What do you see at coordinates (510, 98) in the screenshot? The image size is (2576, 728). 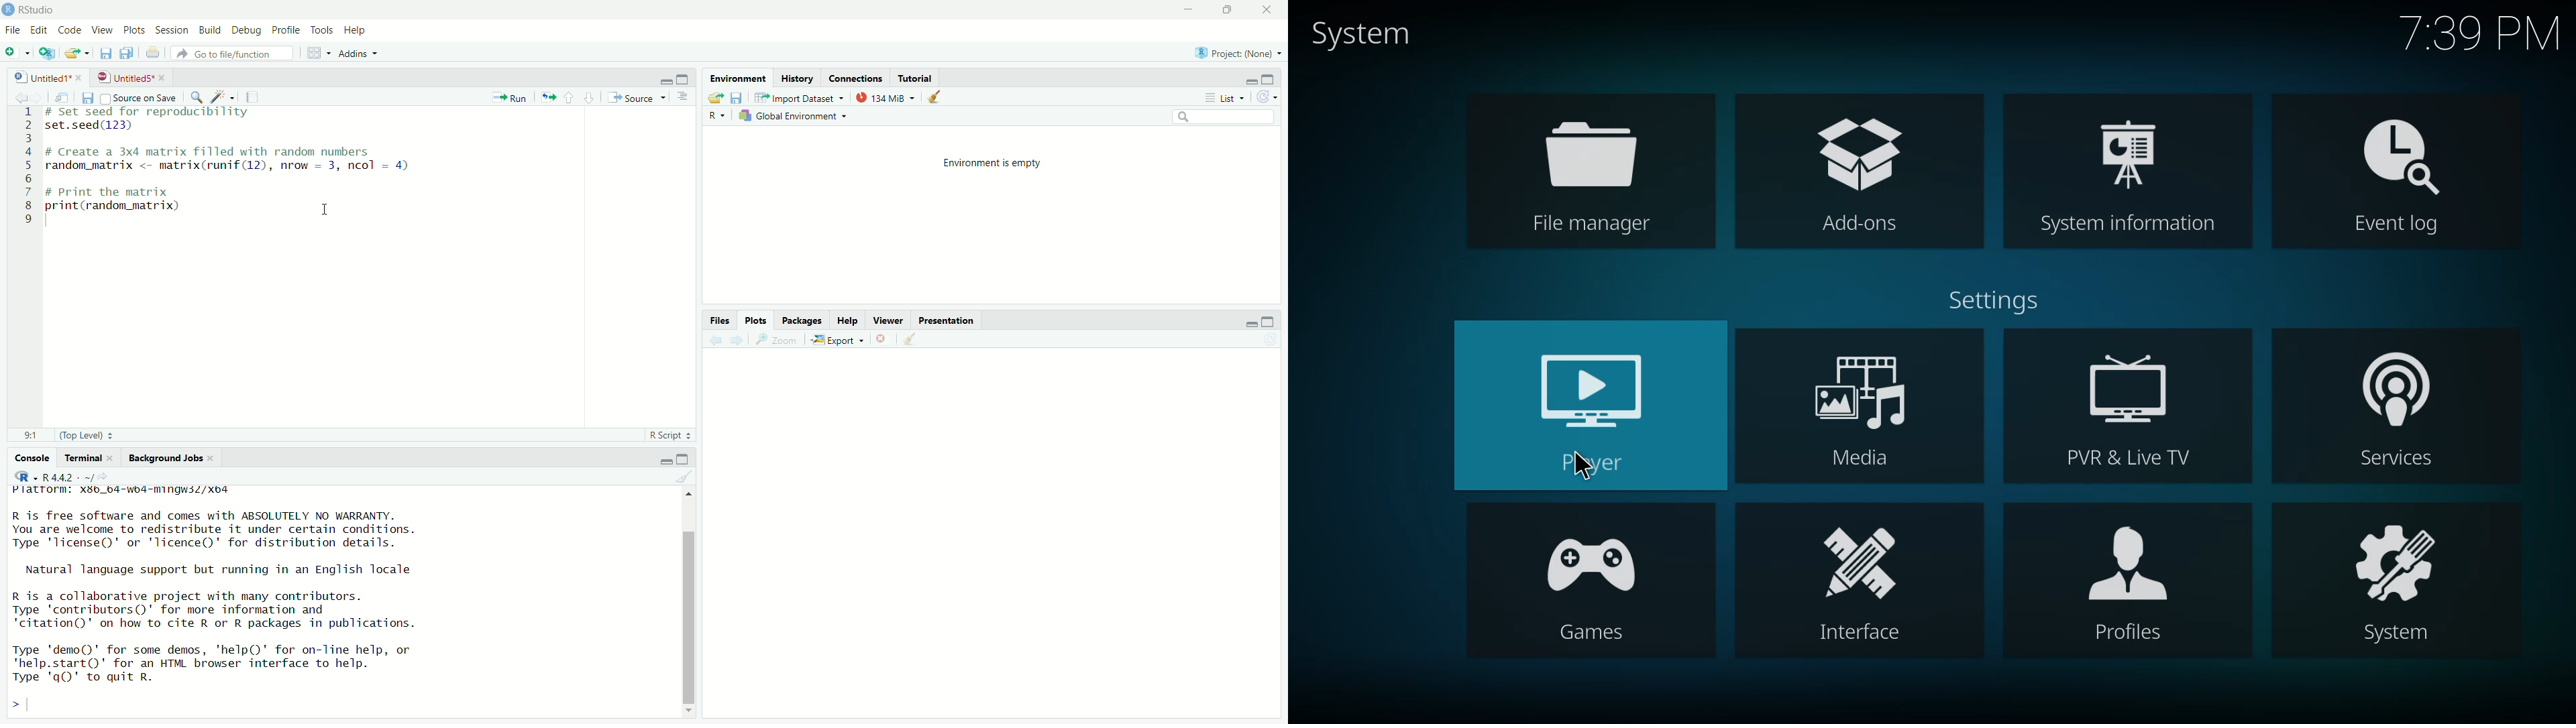 I see `Run` at bounding box center [510, 98].